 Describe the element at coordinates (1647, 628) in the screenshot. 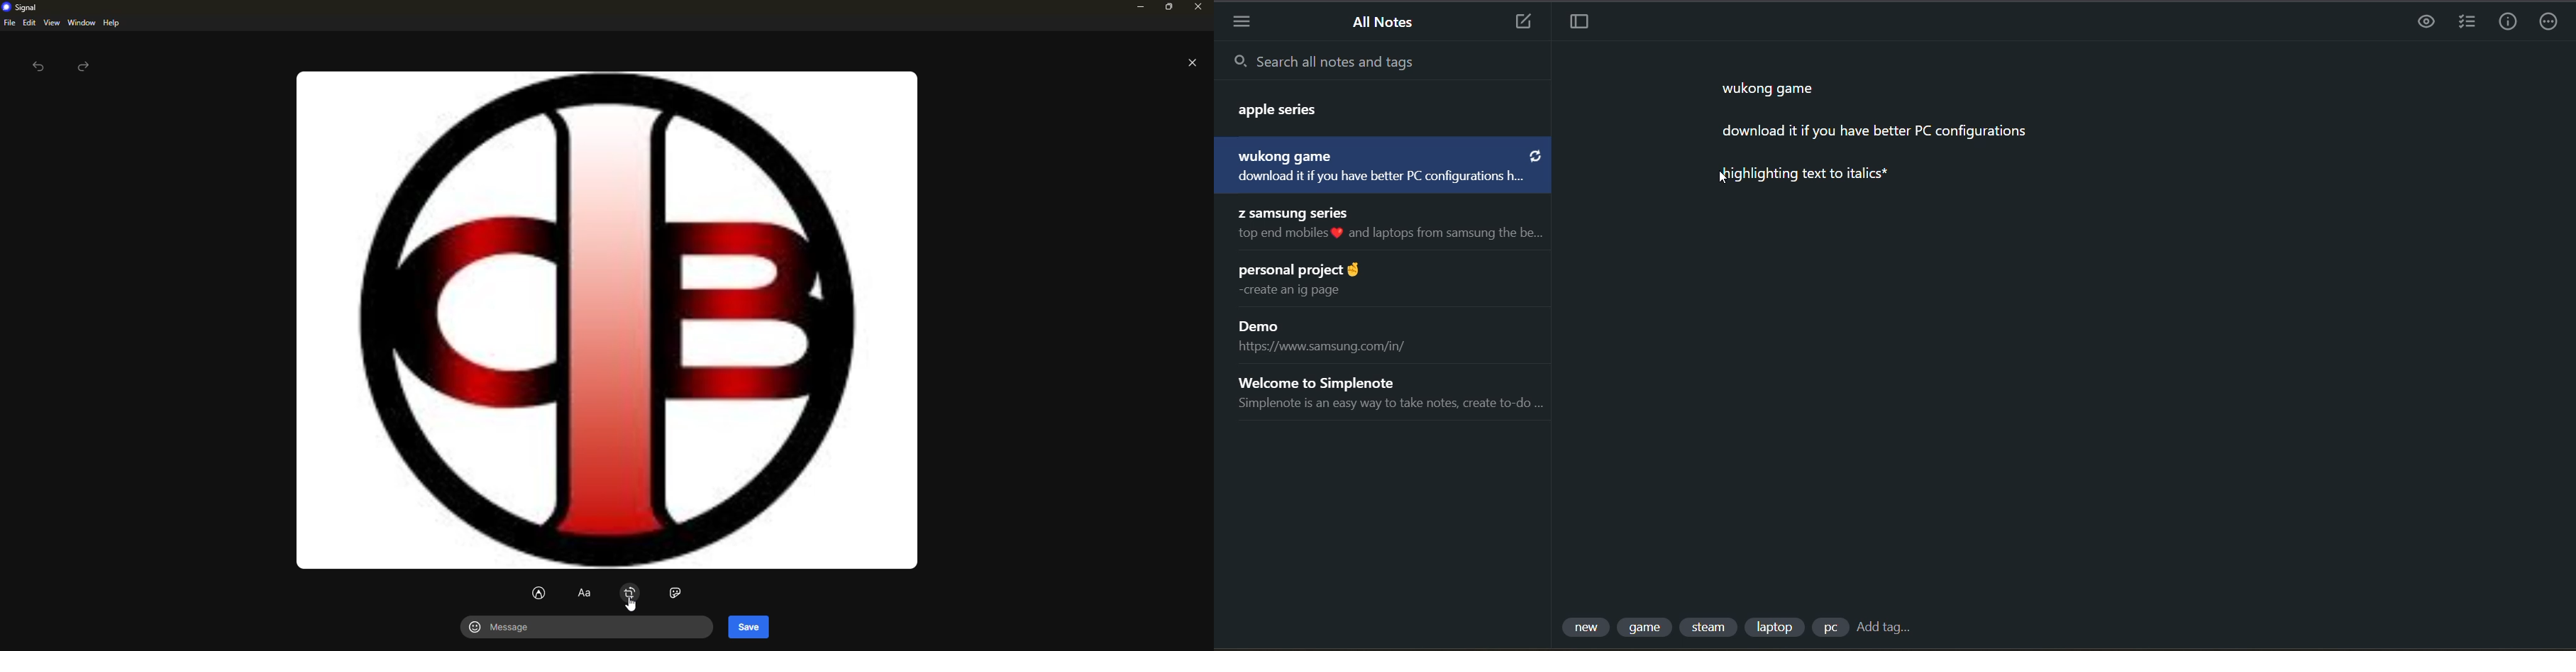

I see `tag 2` at that location.